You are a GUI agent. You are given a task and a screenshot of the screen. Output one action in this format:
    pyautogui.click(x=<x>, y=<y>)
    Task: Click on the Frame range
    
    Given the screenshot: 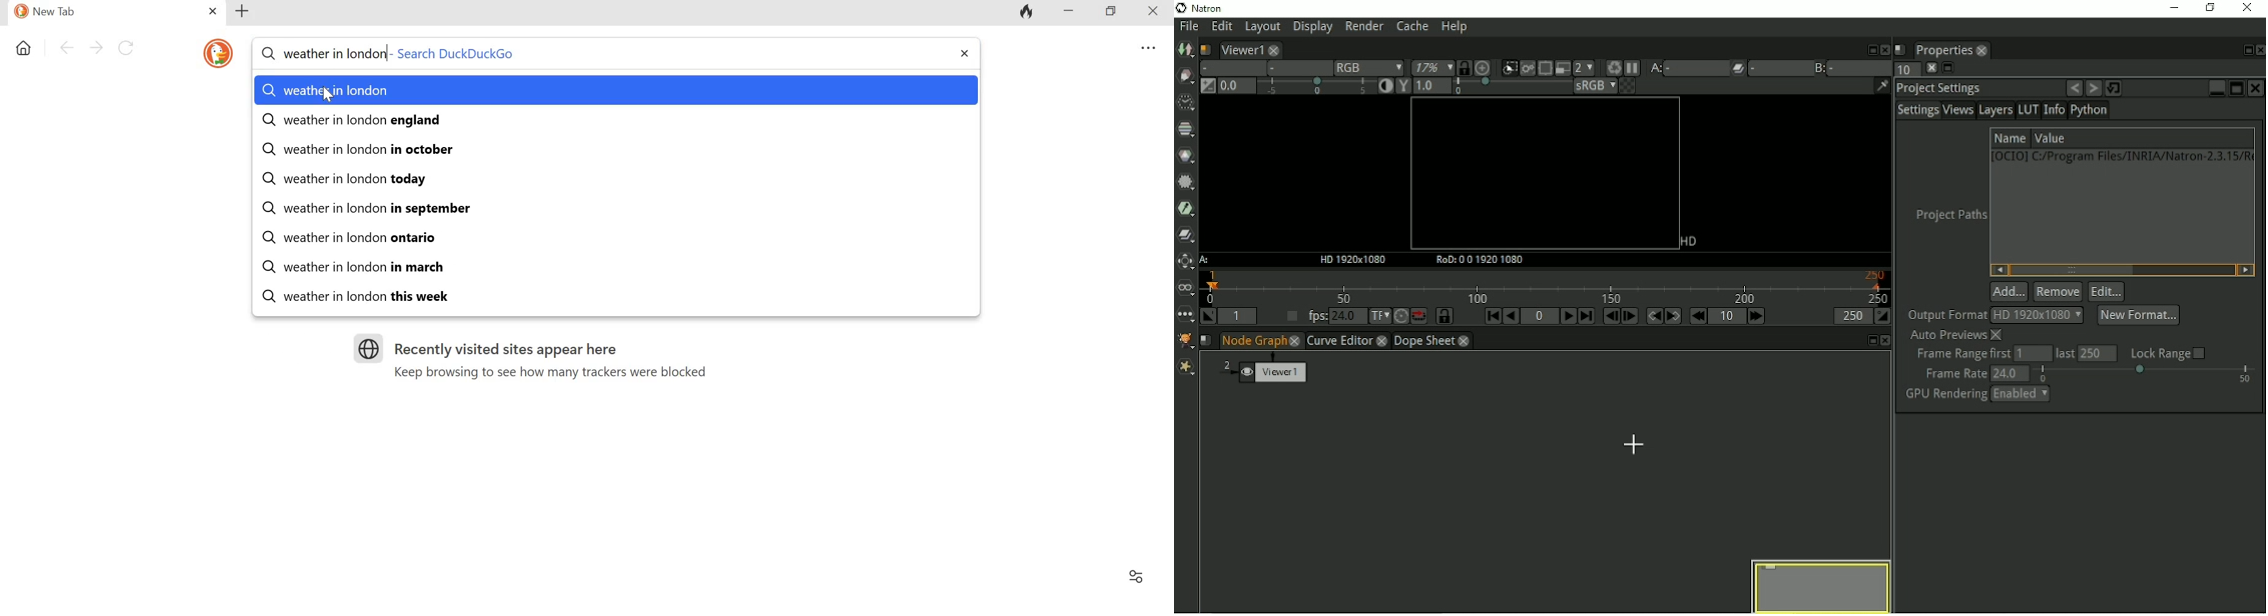 What is the action you would take?
    pyautogui.click(x=2013, y=353)
    